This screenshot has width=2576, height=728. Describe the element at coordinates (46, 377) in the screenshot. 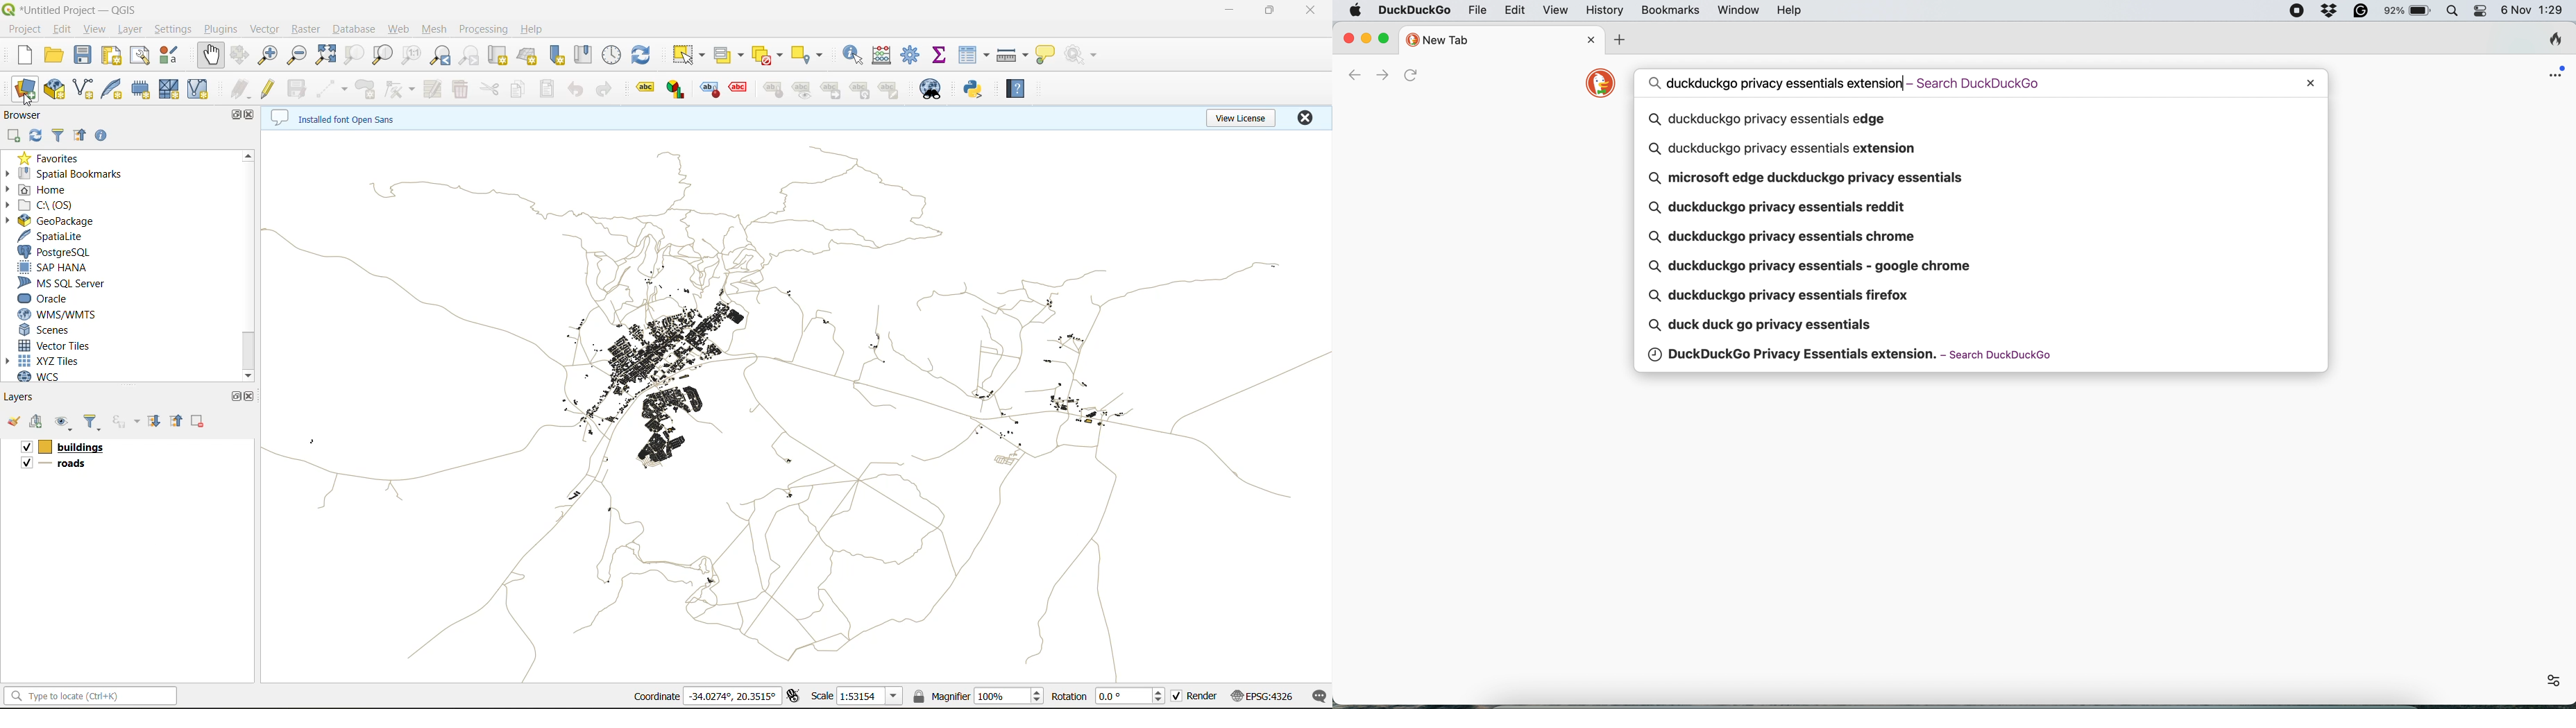

I see `wcs` at that location.